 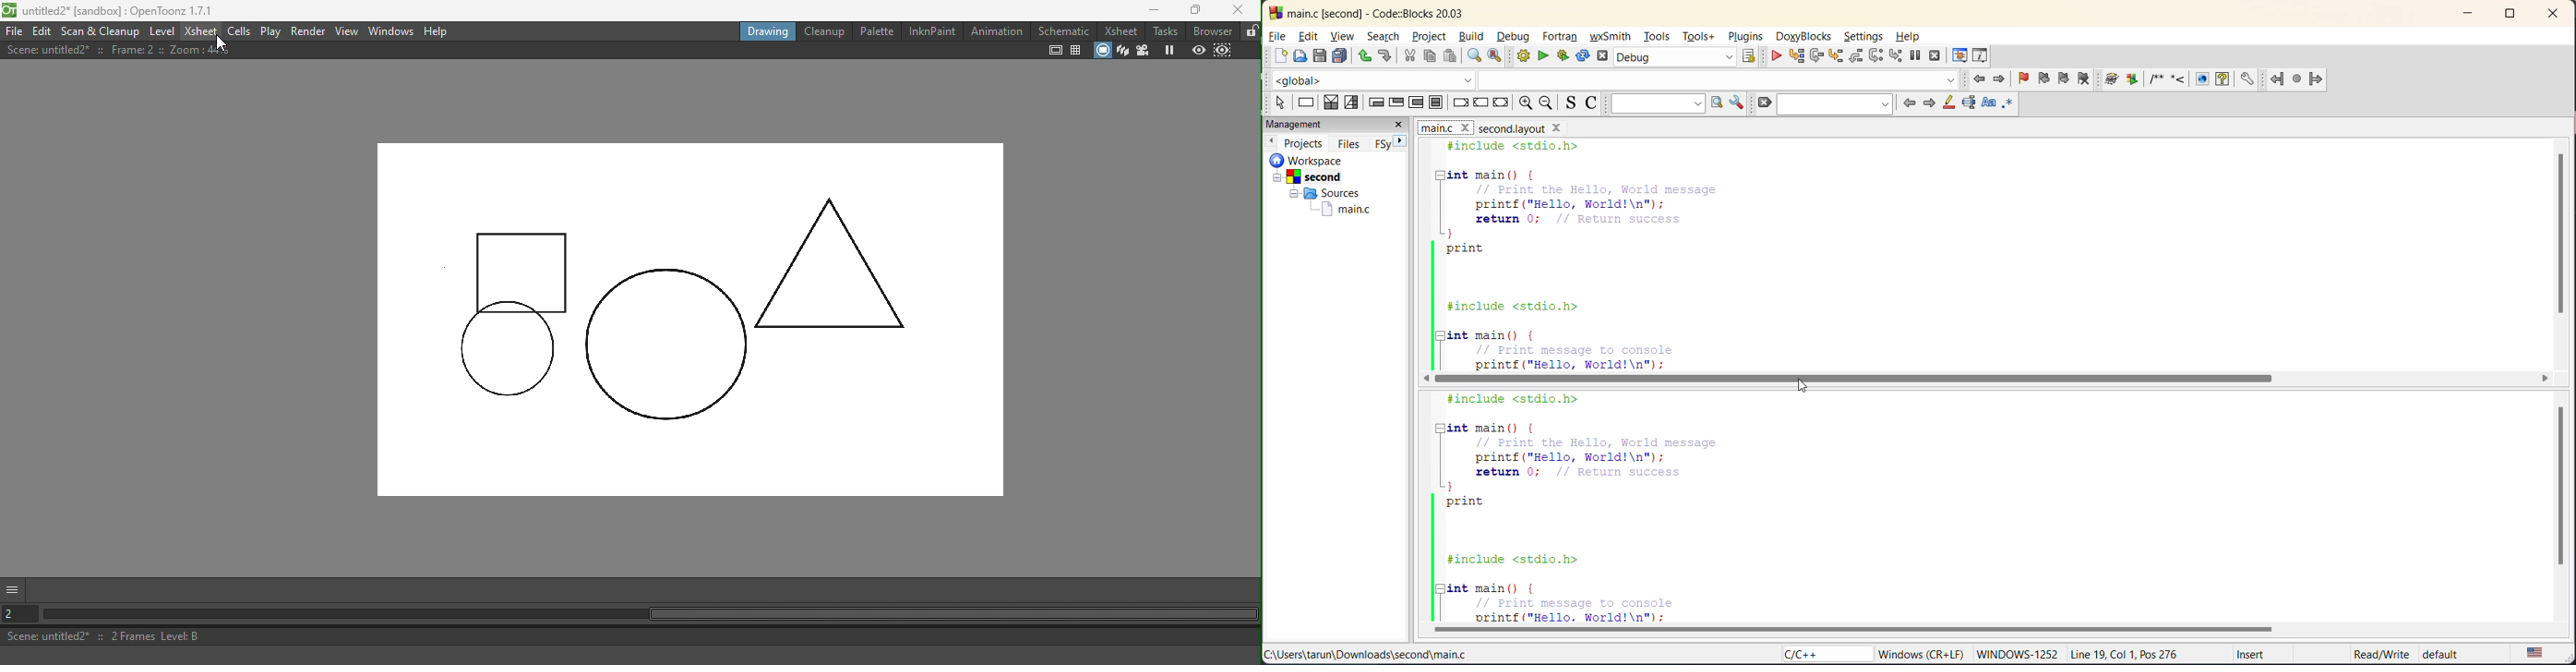 I want to click on debug, so click(x=1779, y=57).